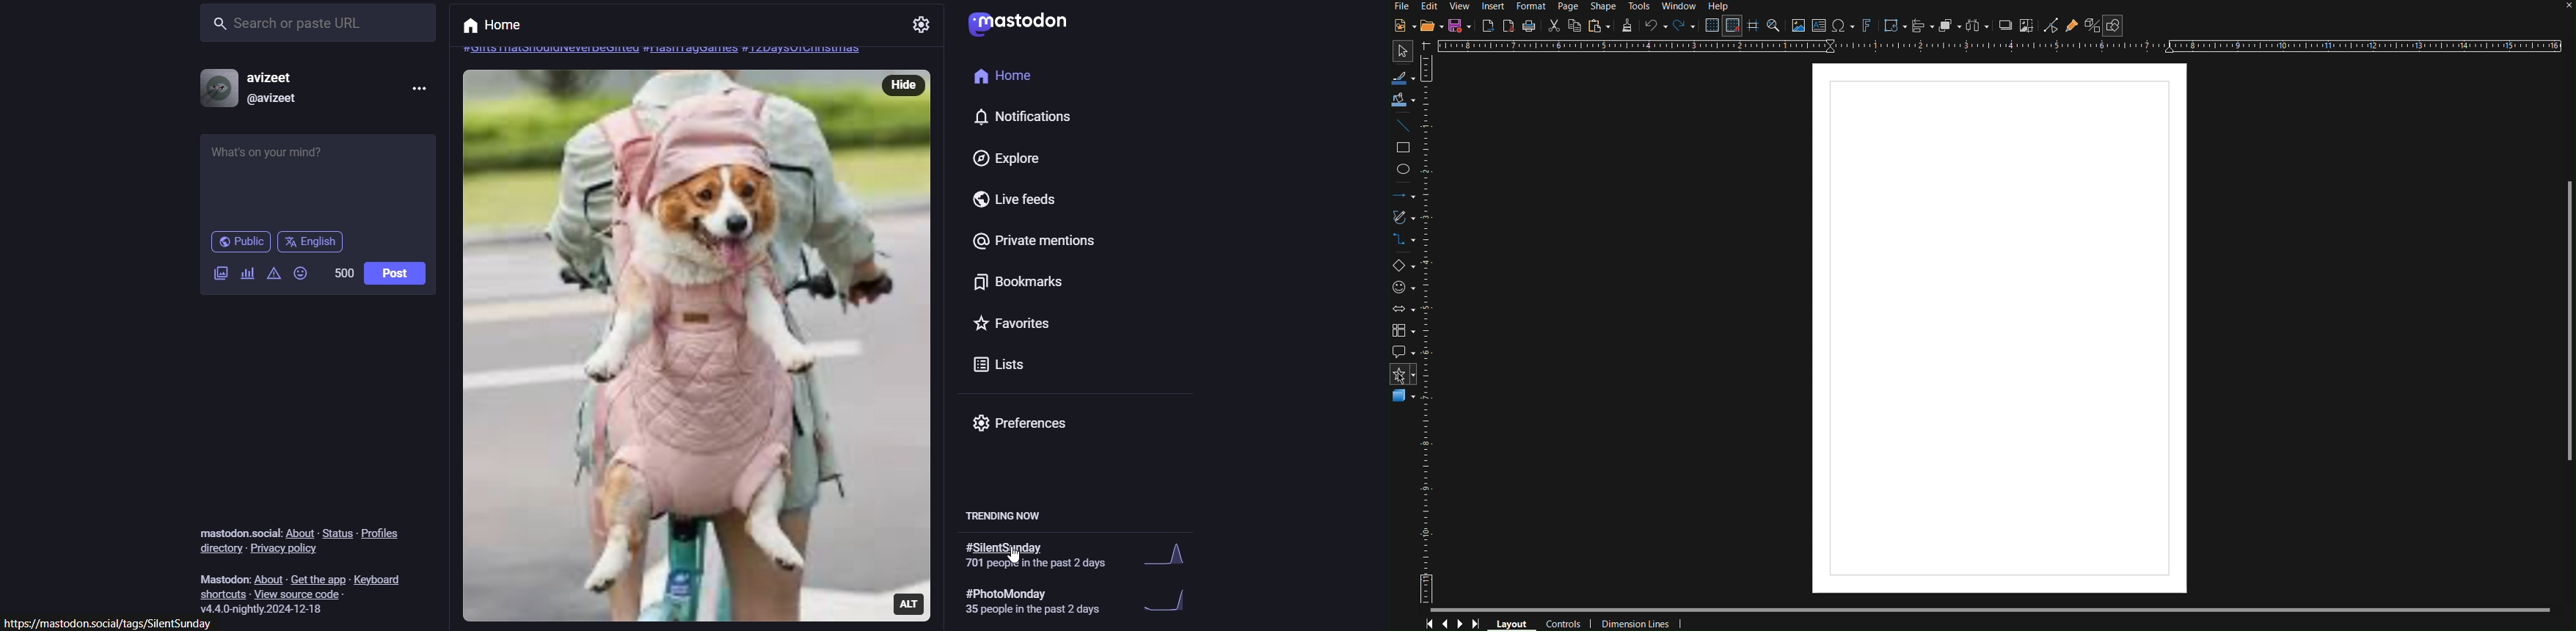 This screenshot has height=644, width=2576. What do you see at coordinates (997, 76) in the screenshot?
I see `home` at bounding box center [997, 76].